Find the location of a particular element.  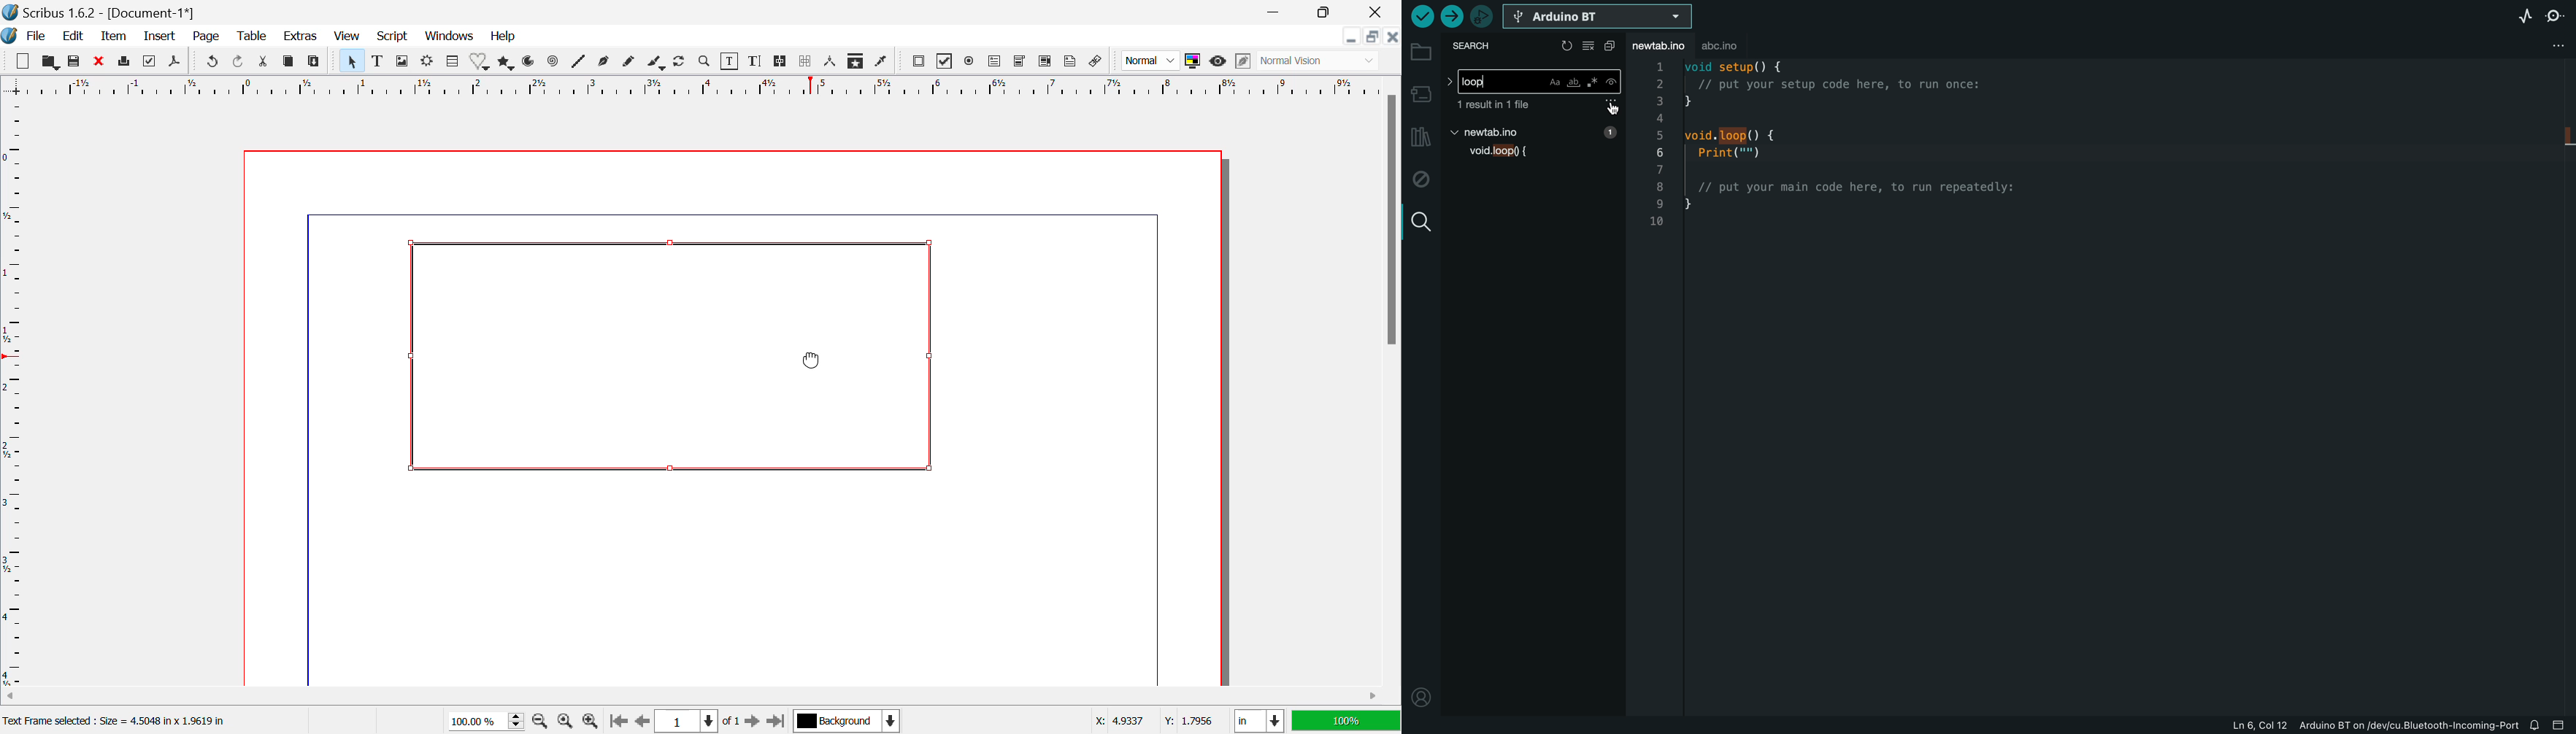

Polygons is located at coordinates (505, 64).